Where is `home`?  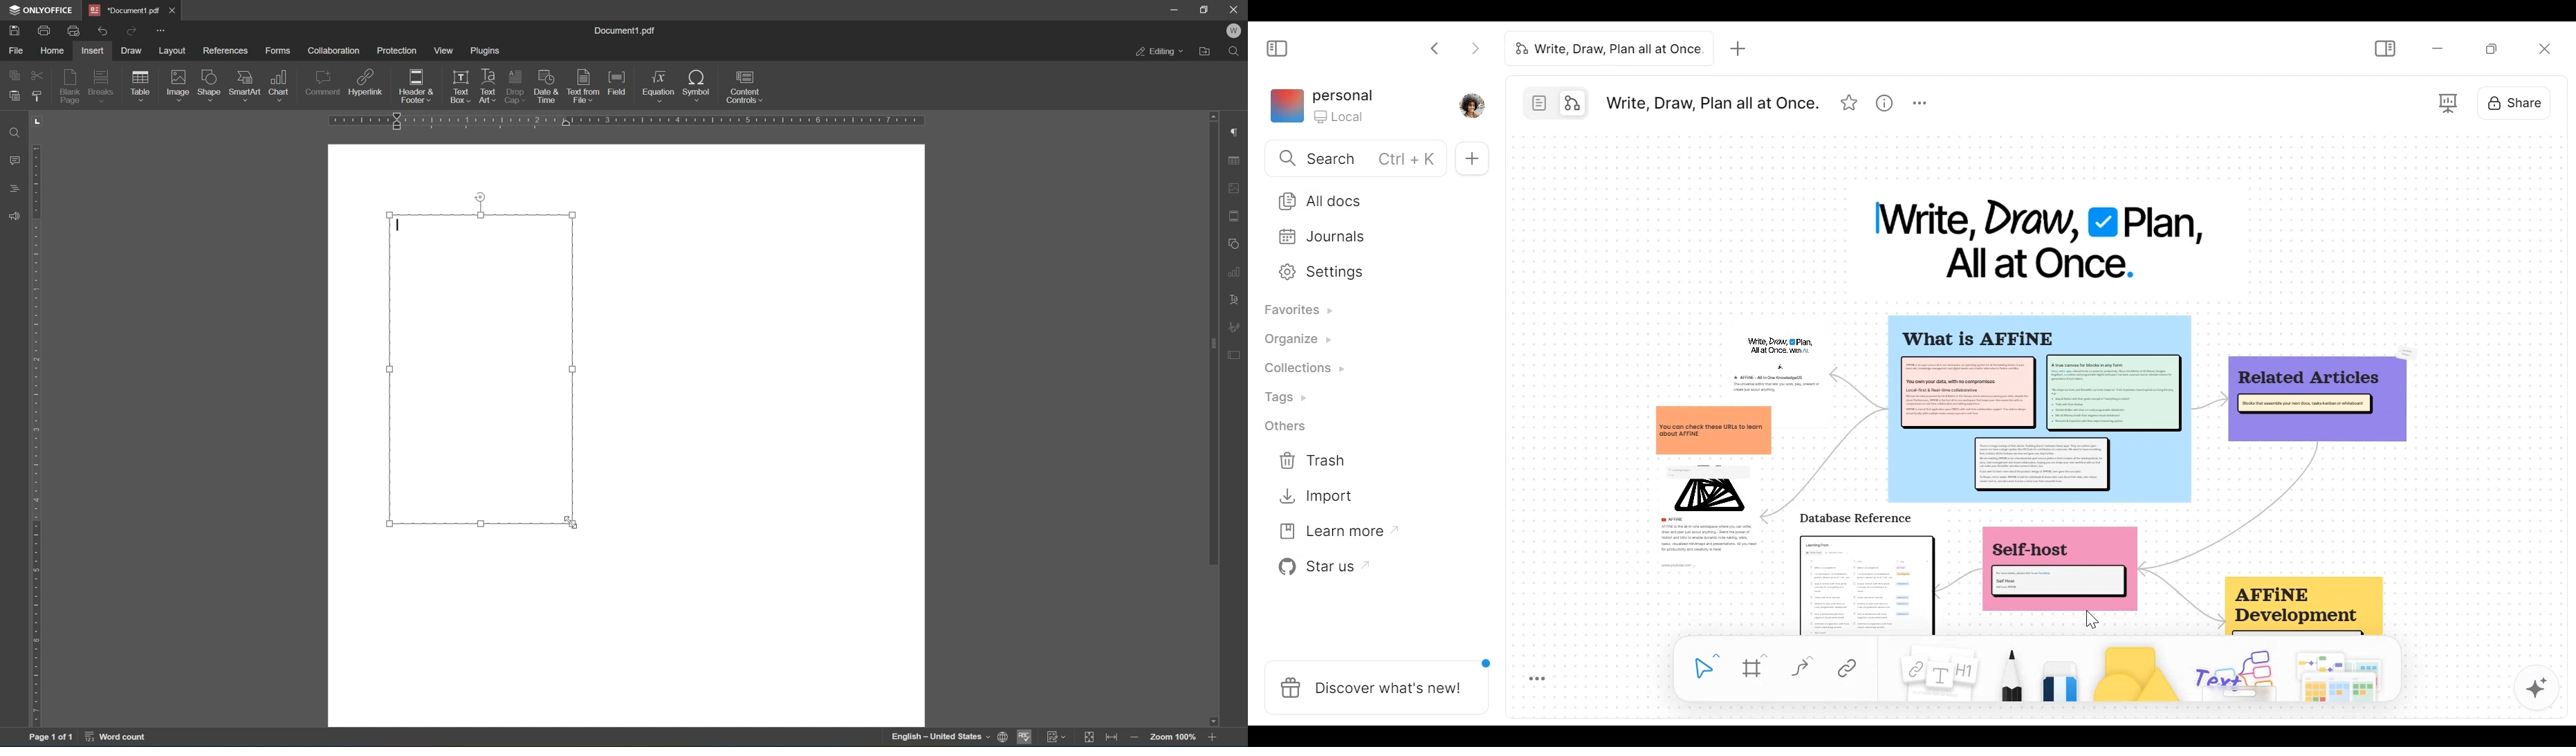
home is located at coordinates (54, 51).